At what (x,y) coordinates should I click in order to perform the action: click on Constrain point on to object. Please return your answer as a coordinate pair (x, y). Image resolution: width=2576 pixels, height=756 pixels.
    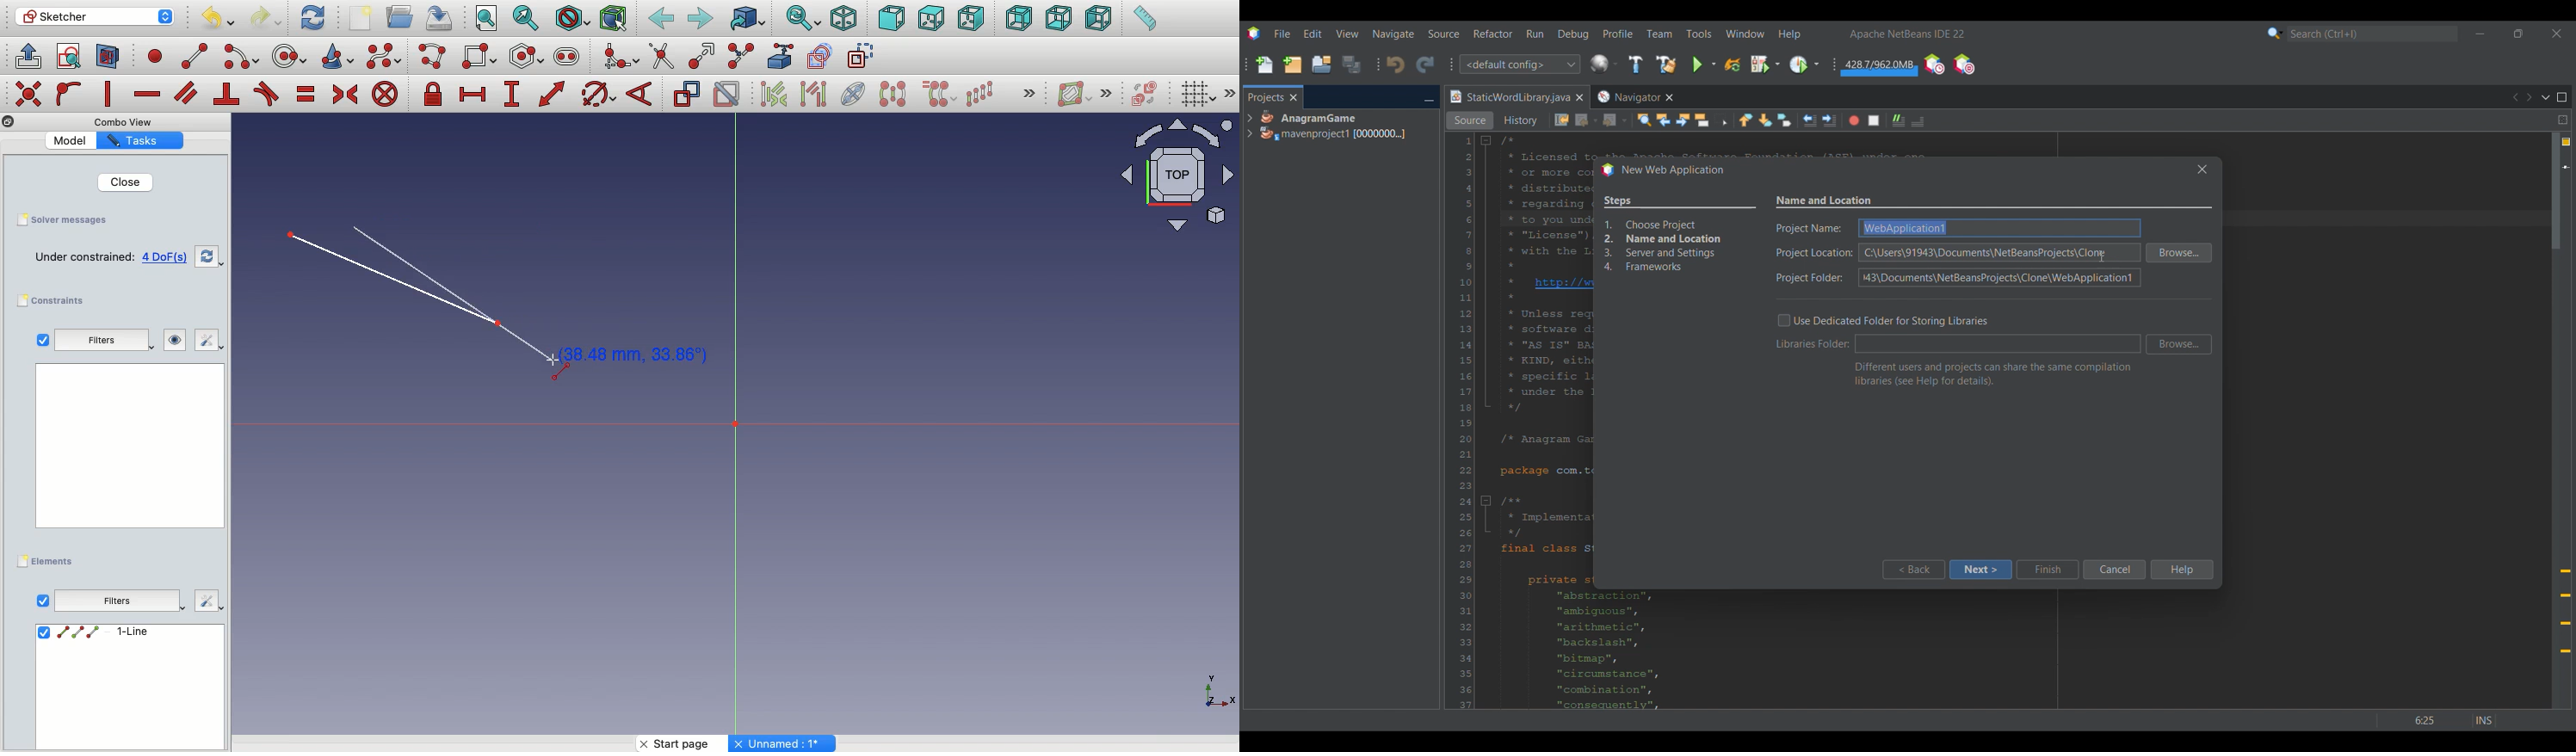
    Looking at the image, I should click on (69, 96).